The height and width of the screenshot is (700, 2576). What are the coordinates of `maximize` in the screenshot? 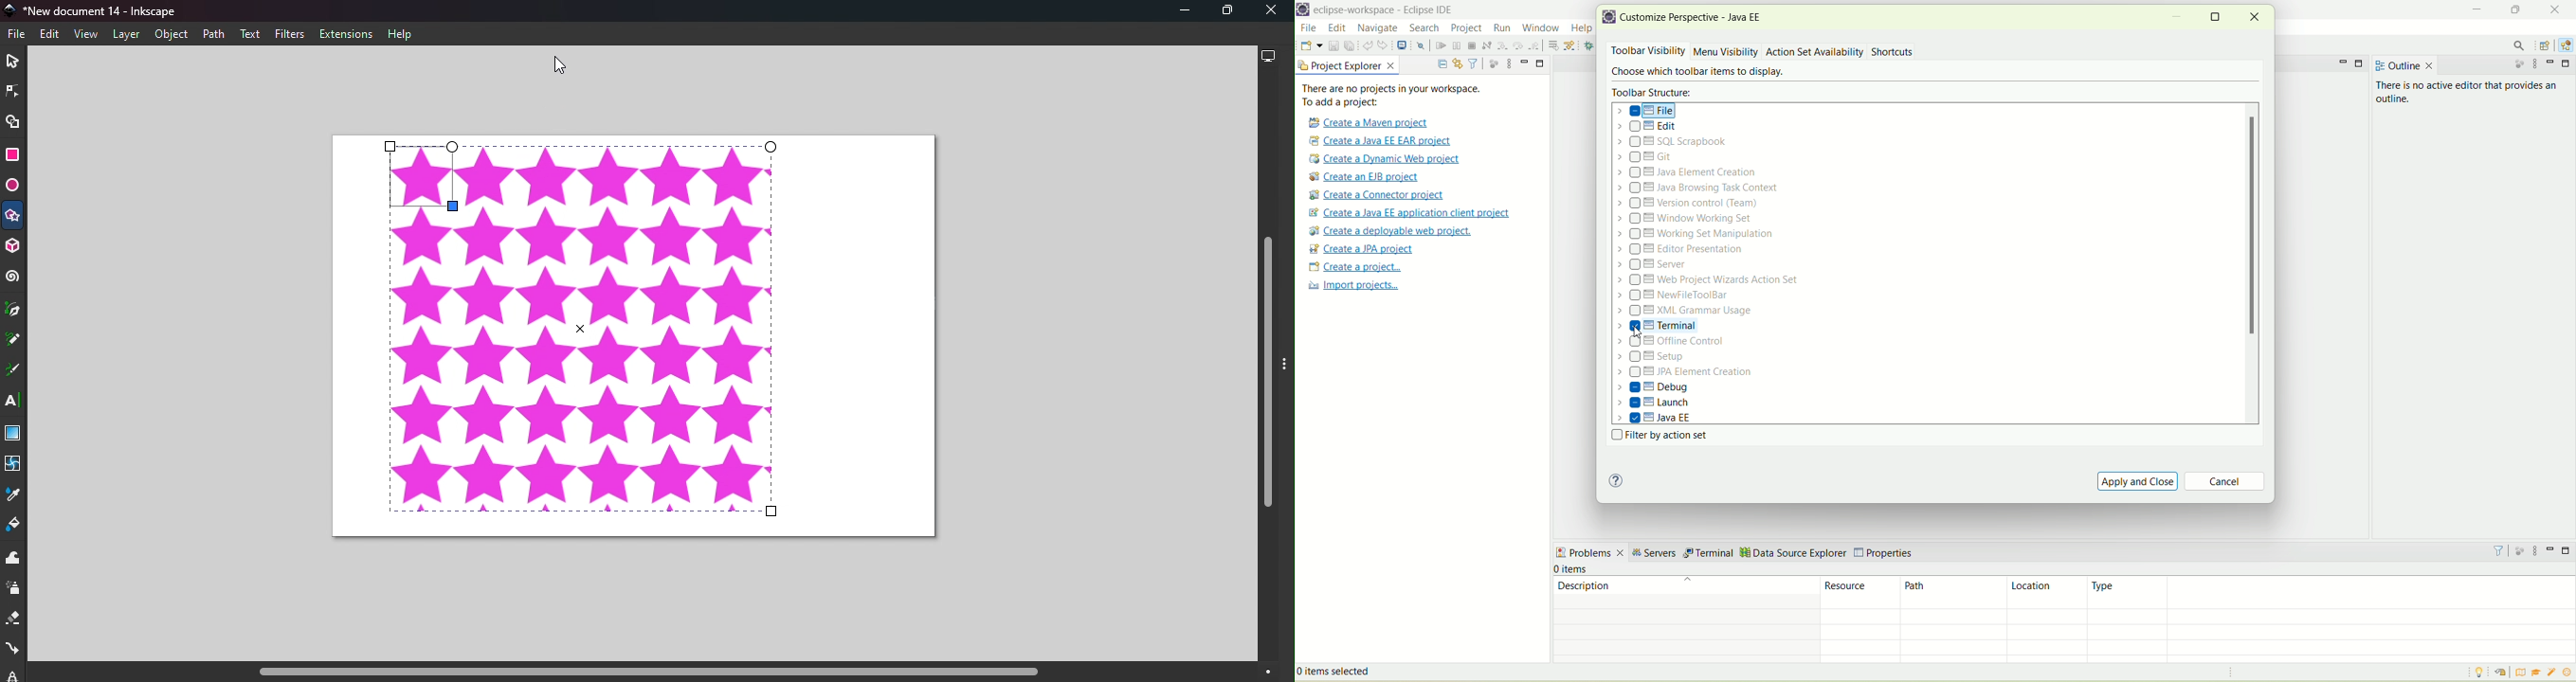 It's located at (2514, 8).